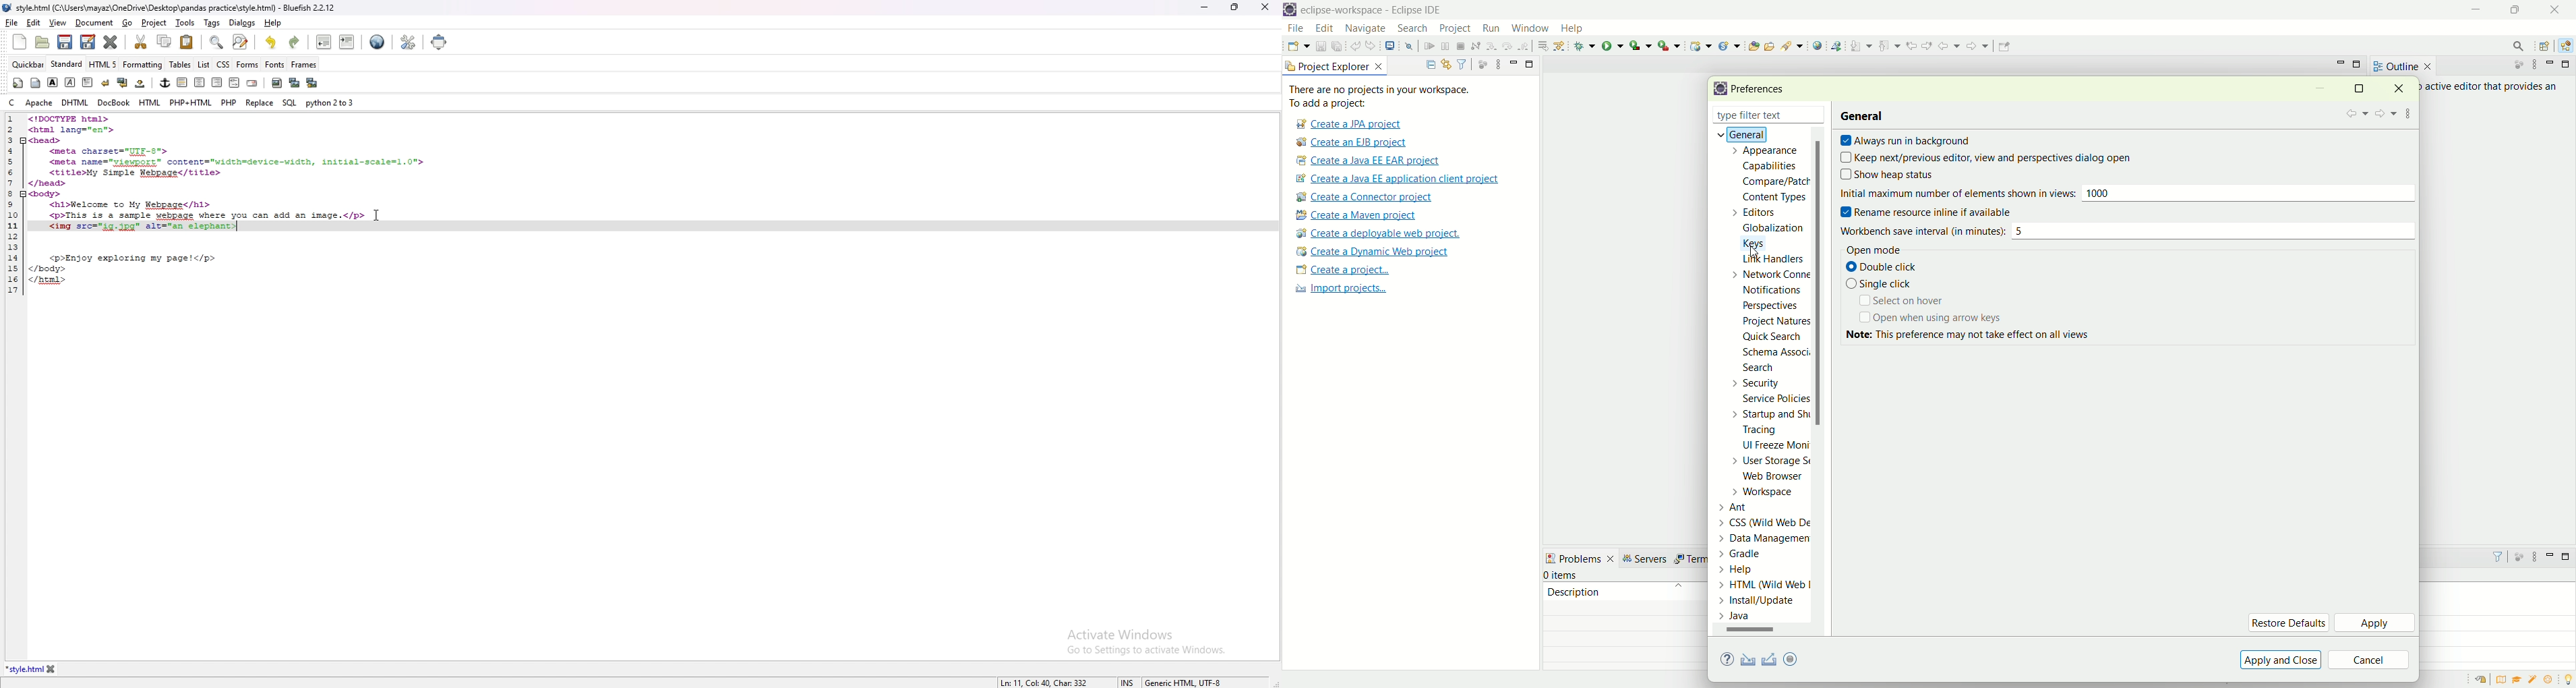 The width and height of the screenshot is (2576, 700). I want to click on Generic HTML UTF-8, so click(1186, 681).